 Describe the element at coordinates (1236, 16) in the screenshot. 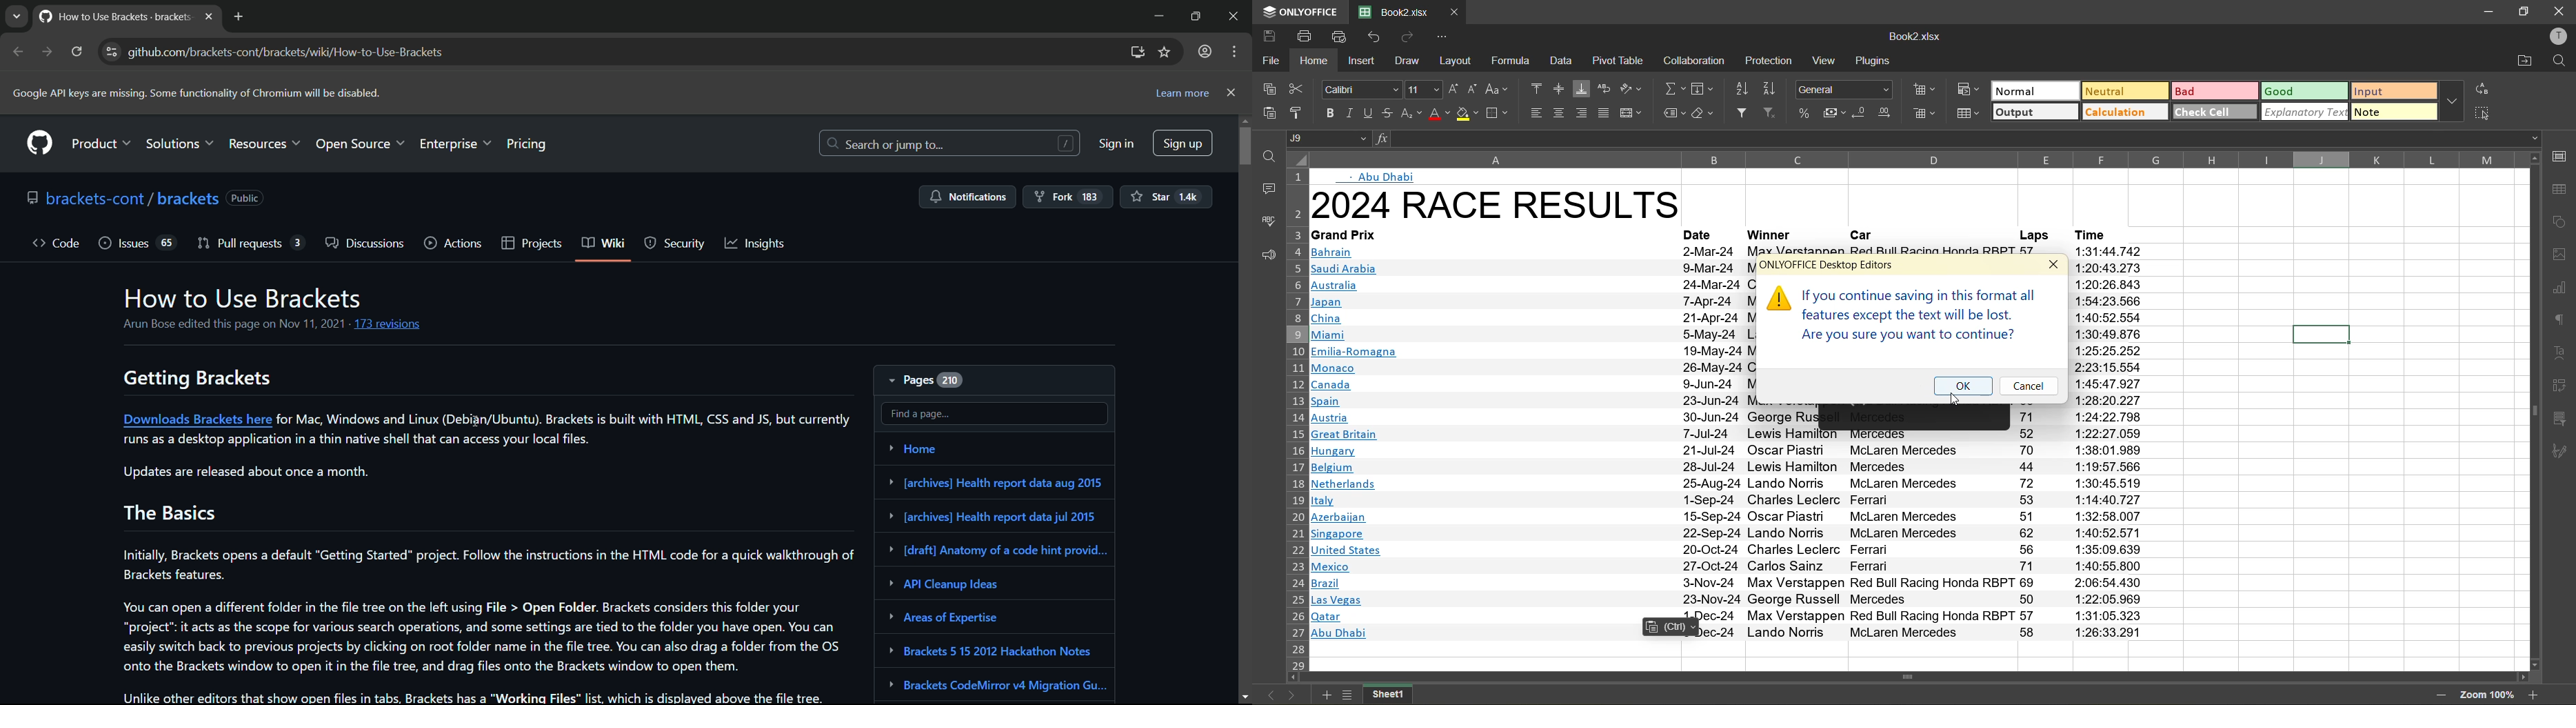

I see `close app` at that location.